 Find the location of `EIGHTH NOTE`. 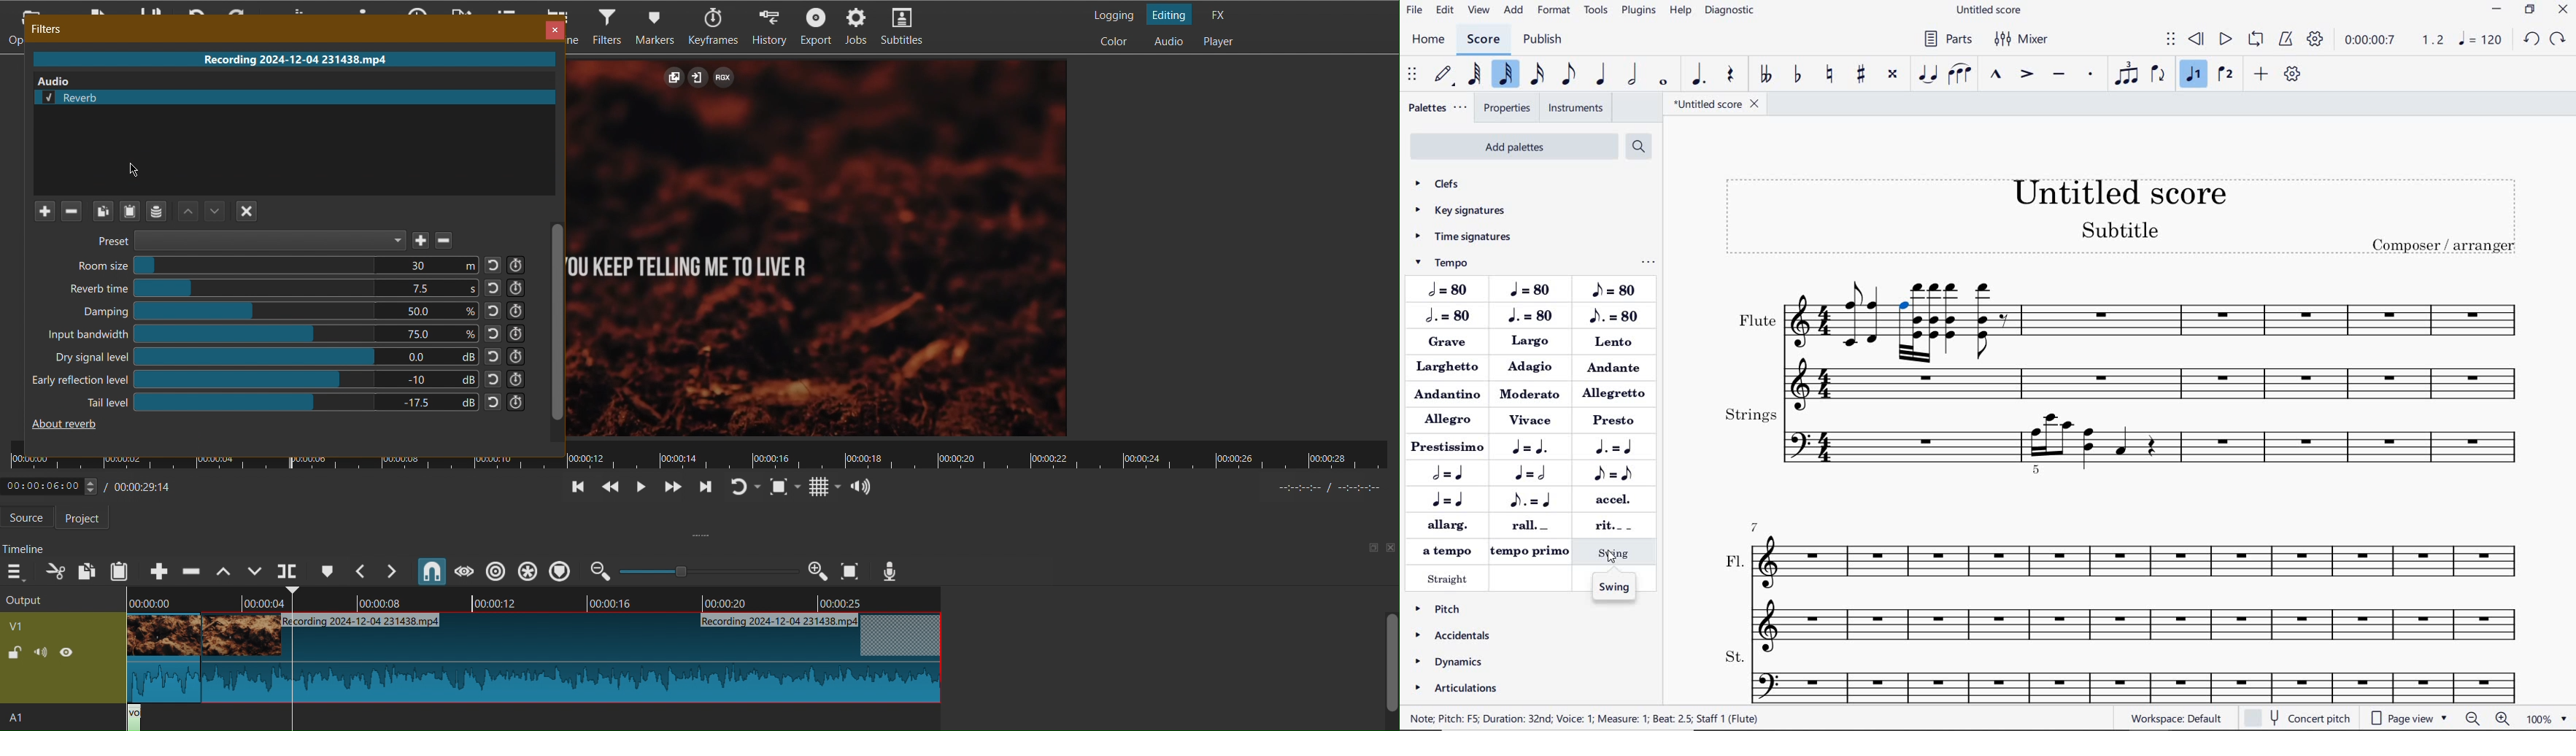

EIGHTH NOTE is located at coordinates (1613, 290).